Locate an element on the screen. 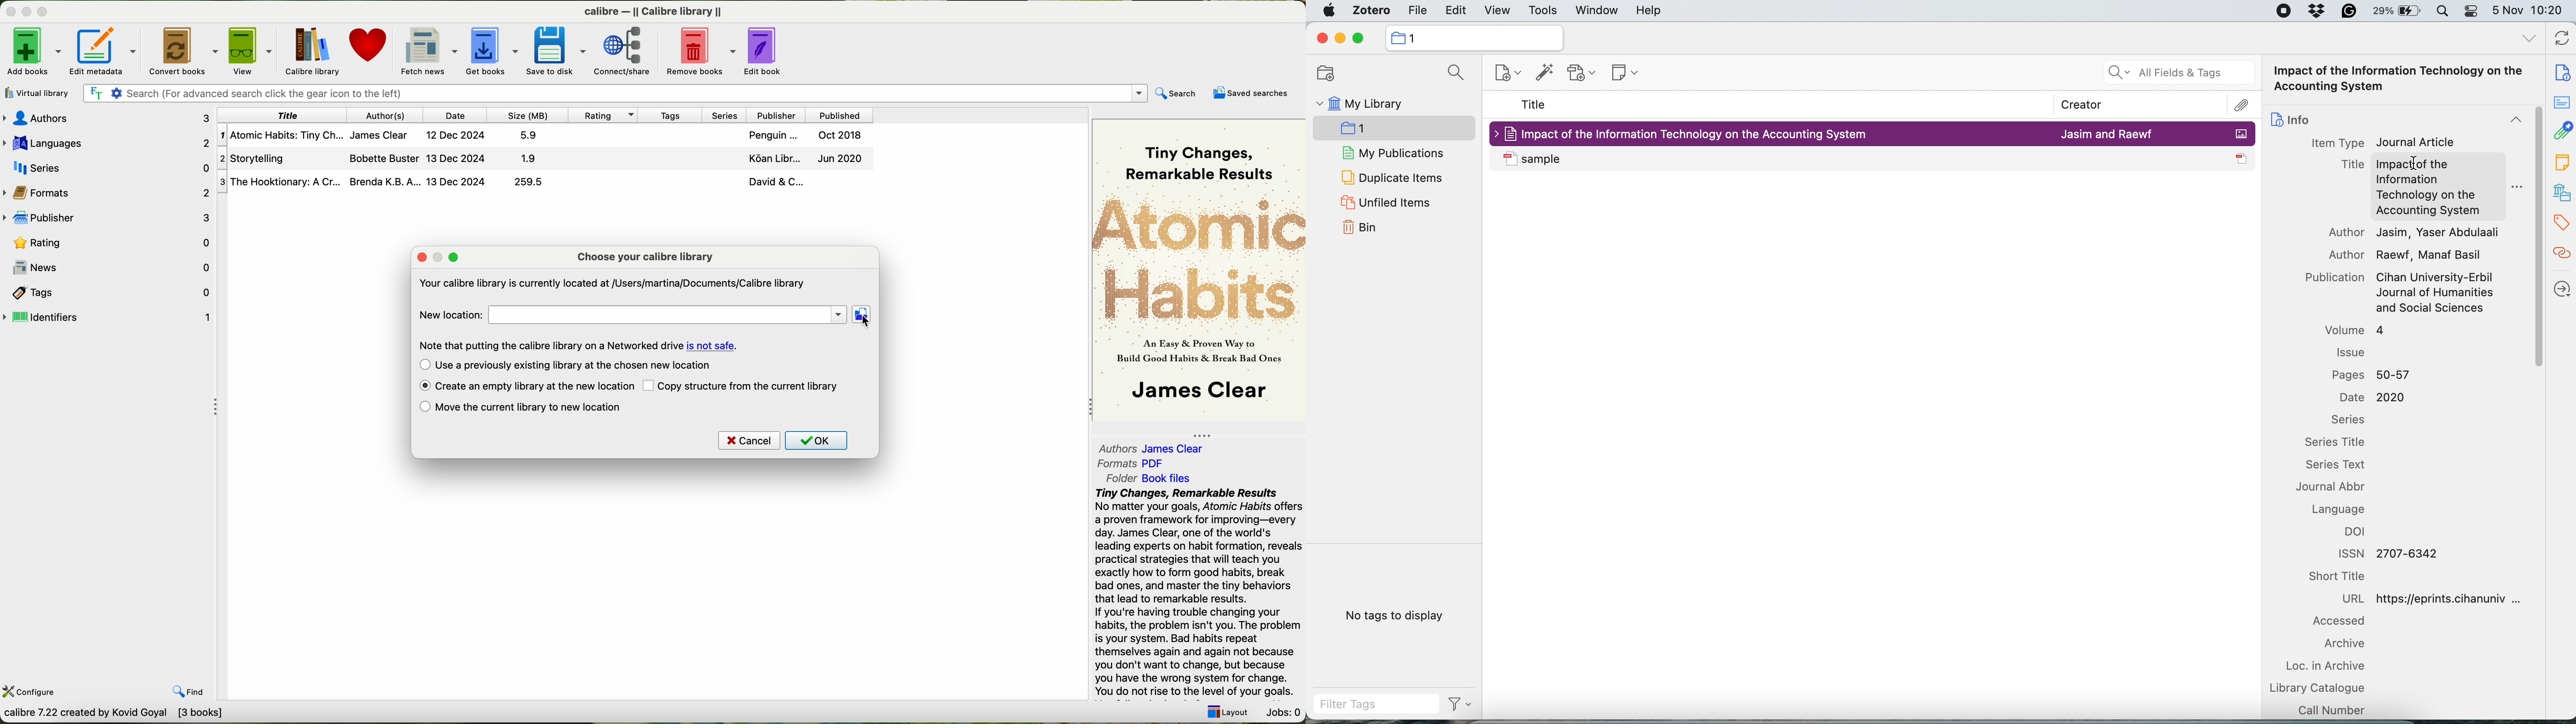  view is located at coordinates (250, 51).